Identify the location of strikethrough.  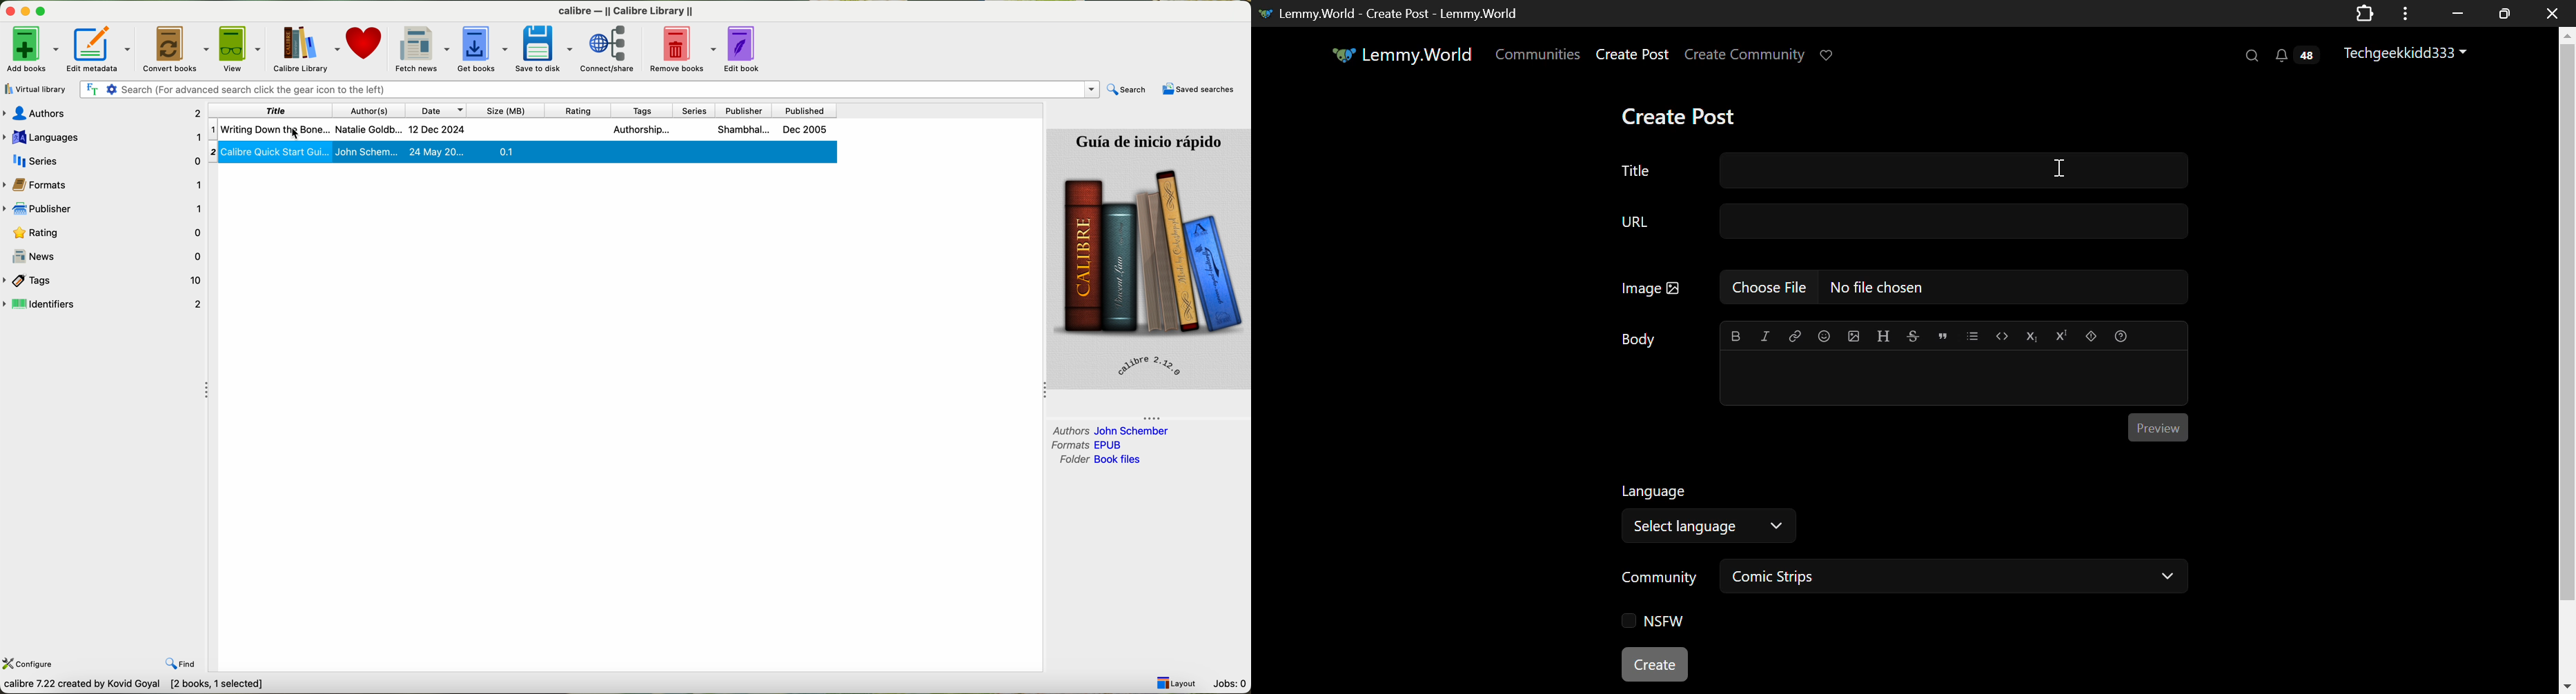
(1913, 337).